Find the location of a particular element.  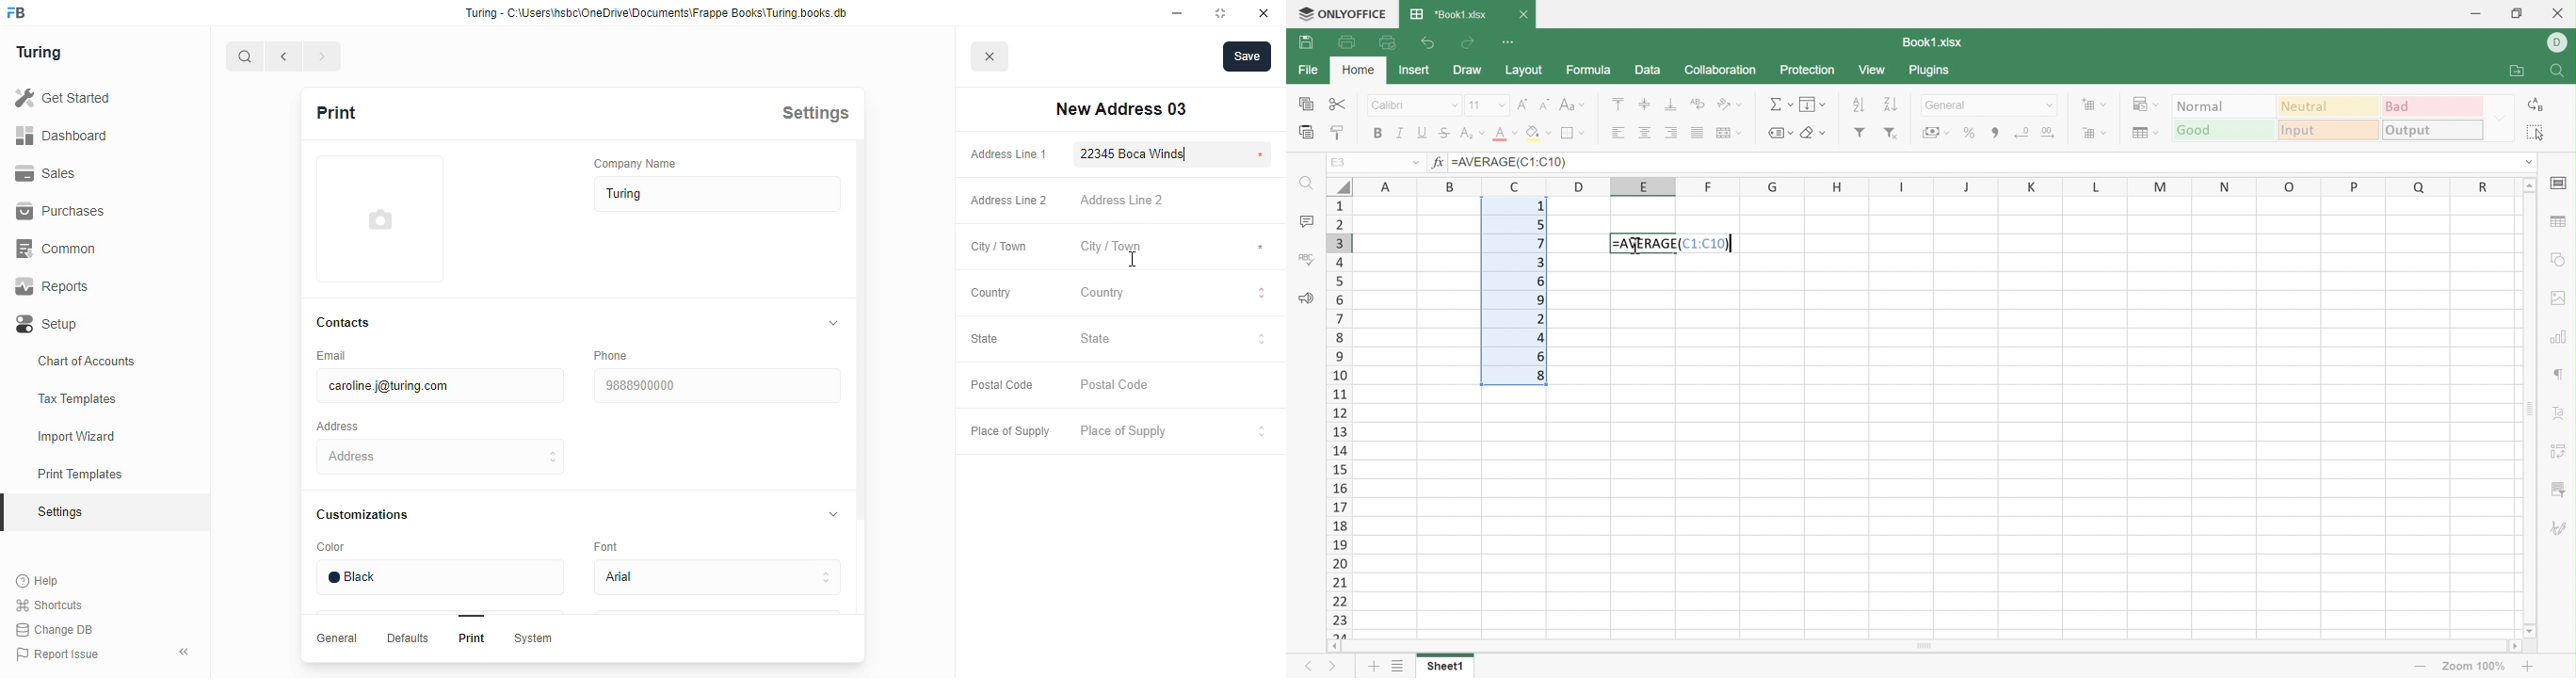

toggle expand/collapse is located at coordinates (829, 512).